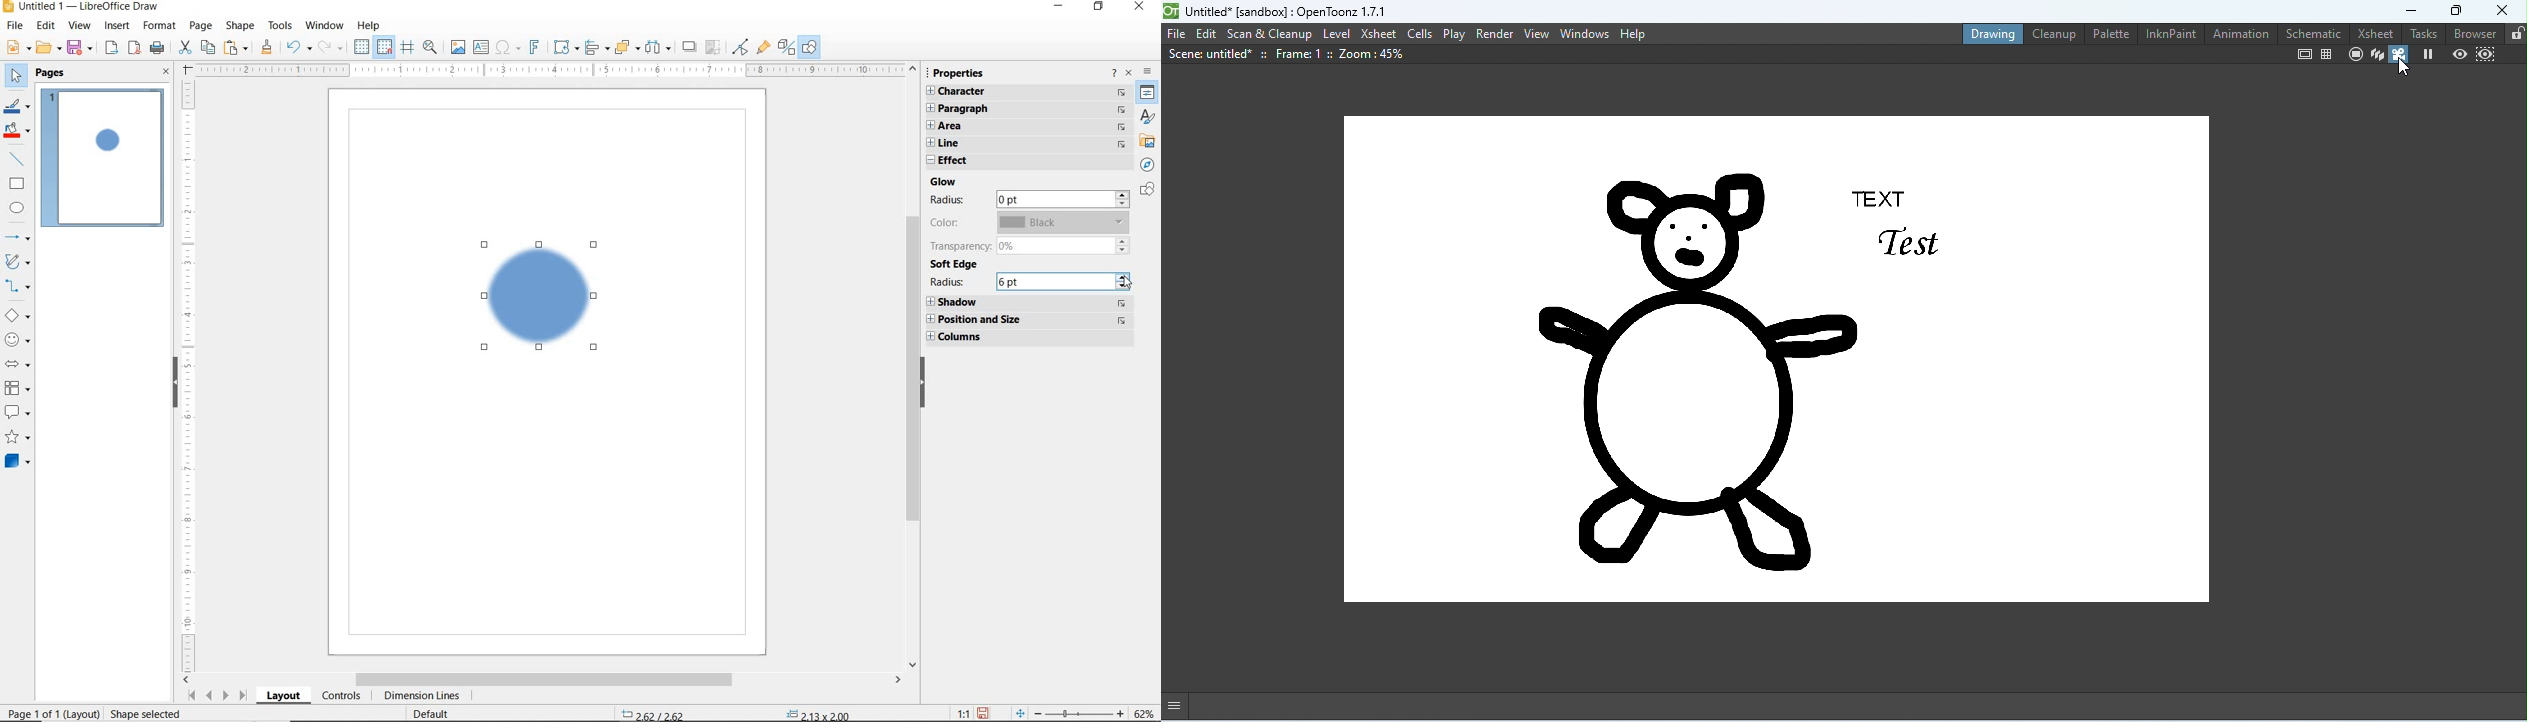  What do you see at coordinates (298, 47) in the screenshot?
I see `UNDO` at bounding box center [298, 47].